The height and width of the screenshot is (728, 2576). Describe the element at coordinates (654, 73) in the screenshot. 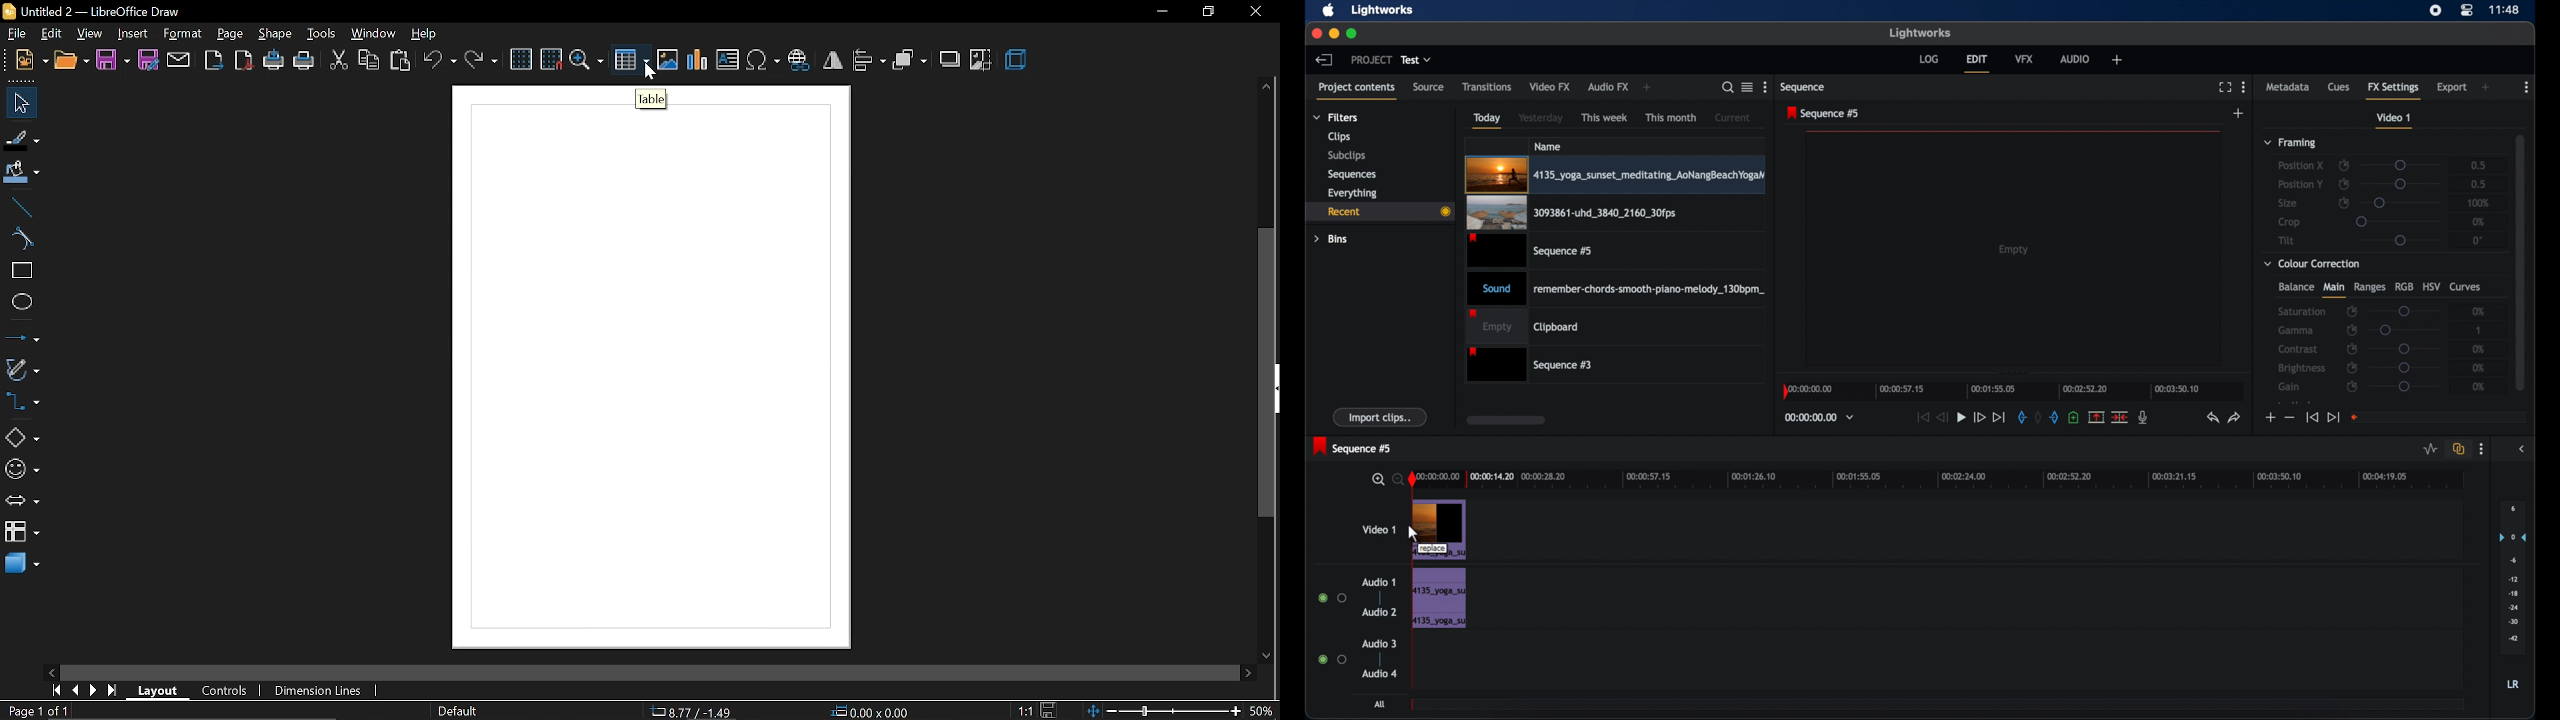

I see `cursor` at that location.